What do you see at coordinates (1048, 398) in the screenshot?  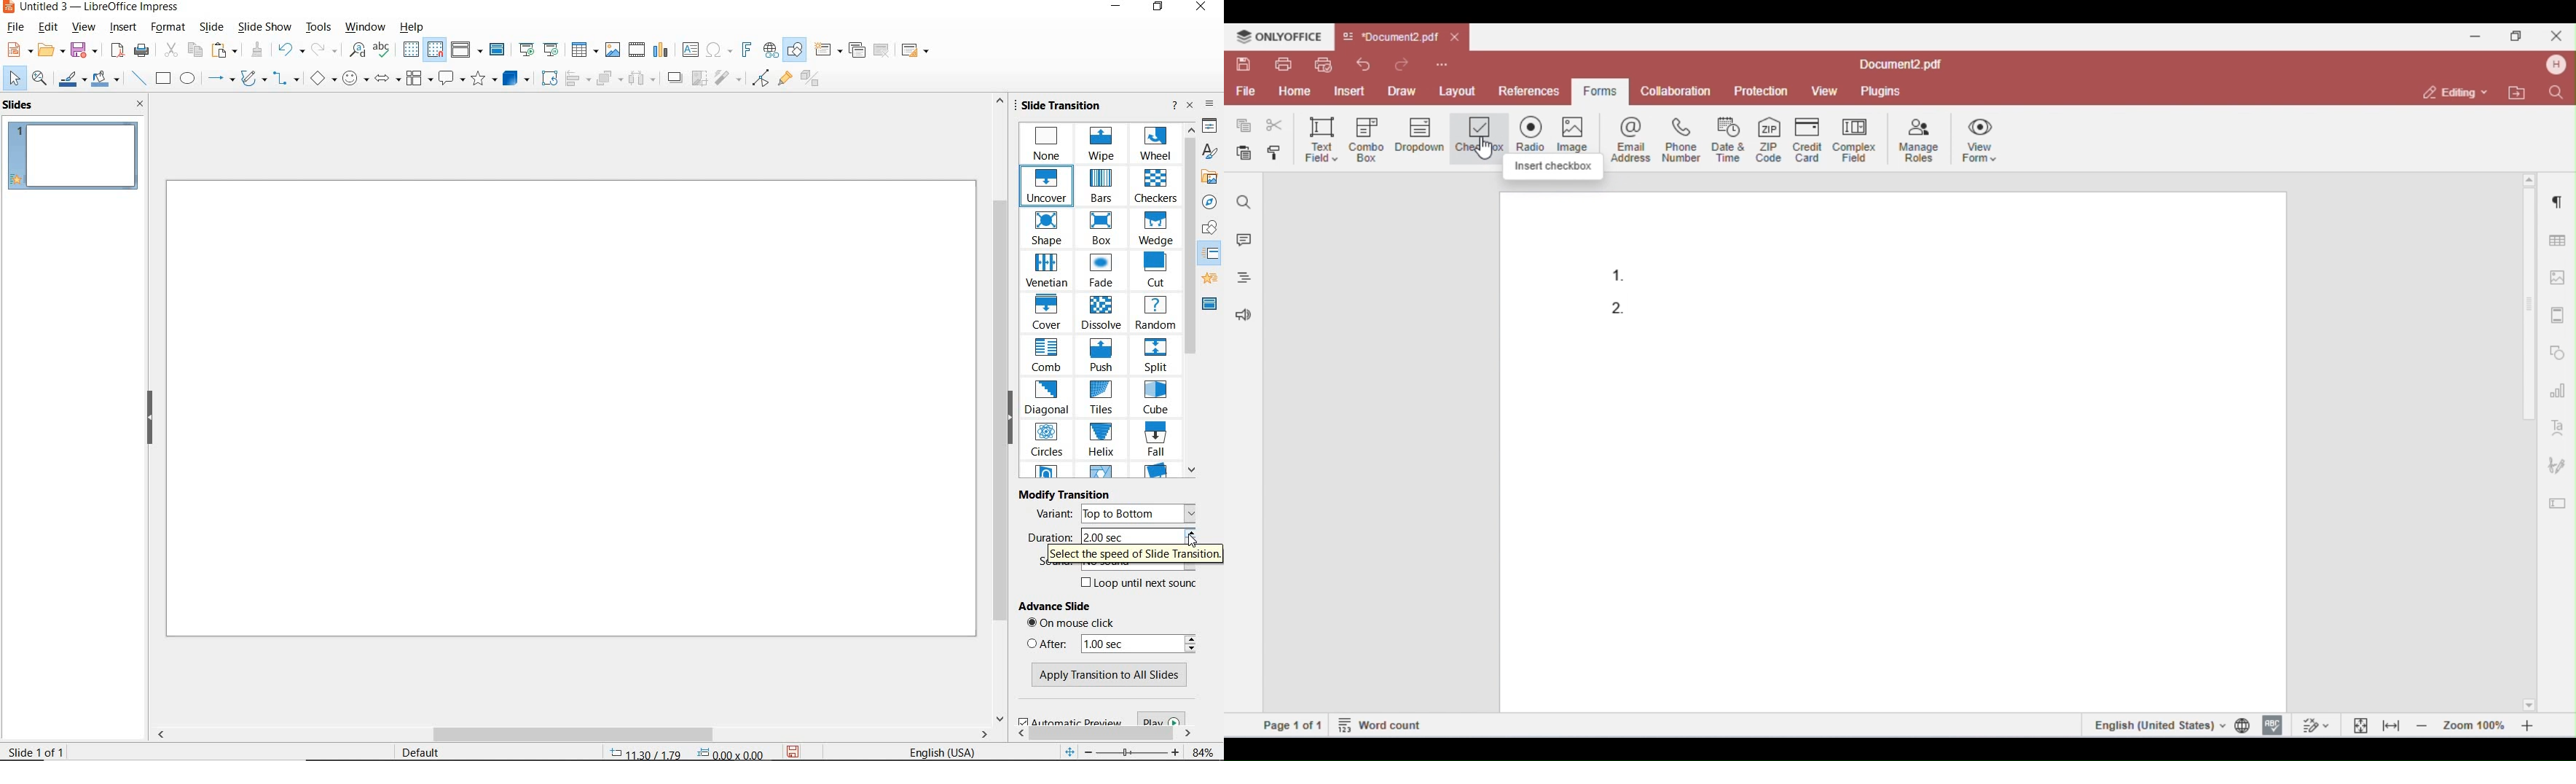 I see `DIAGONAL` at bounding box center [1048, 398].